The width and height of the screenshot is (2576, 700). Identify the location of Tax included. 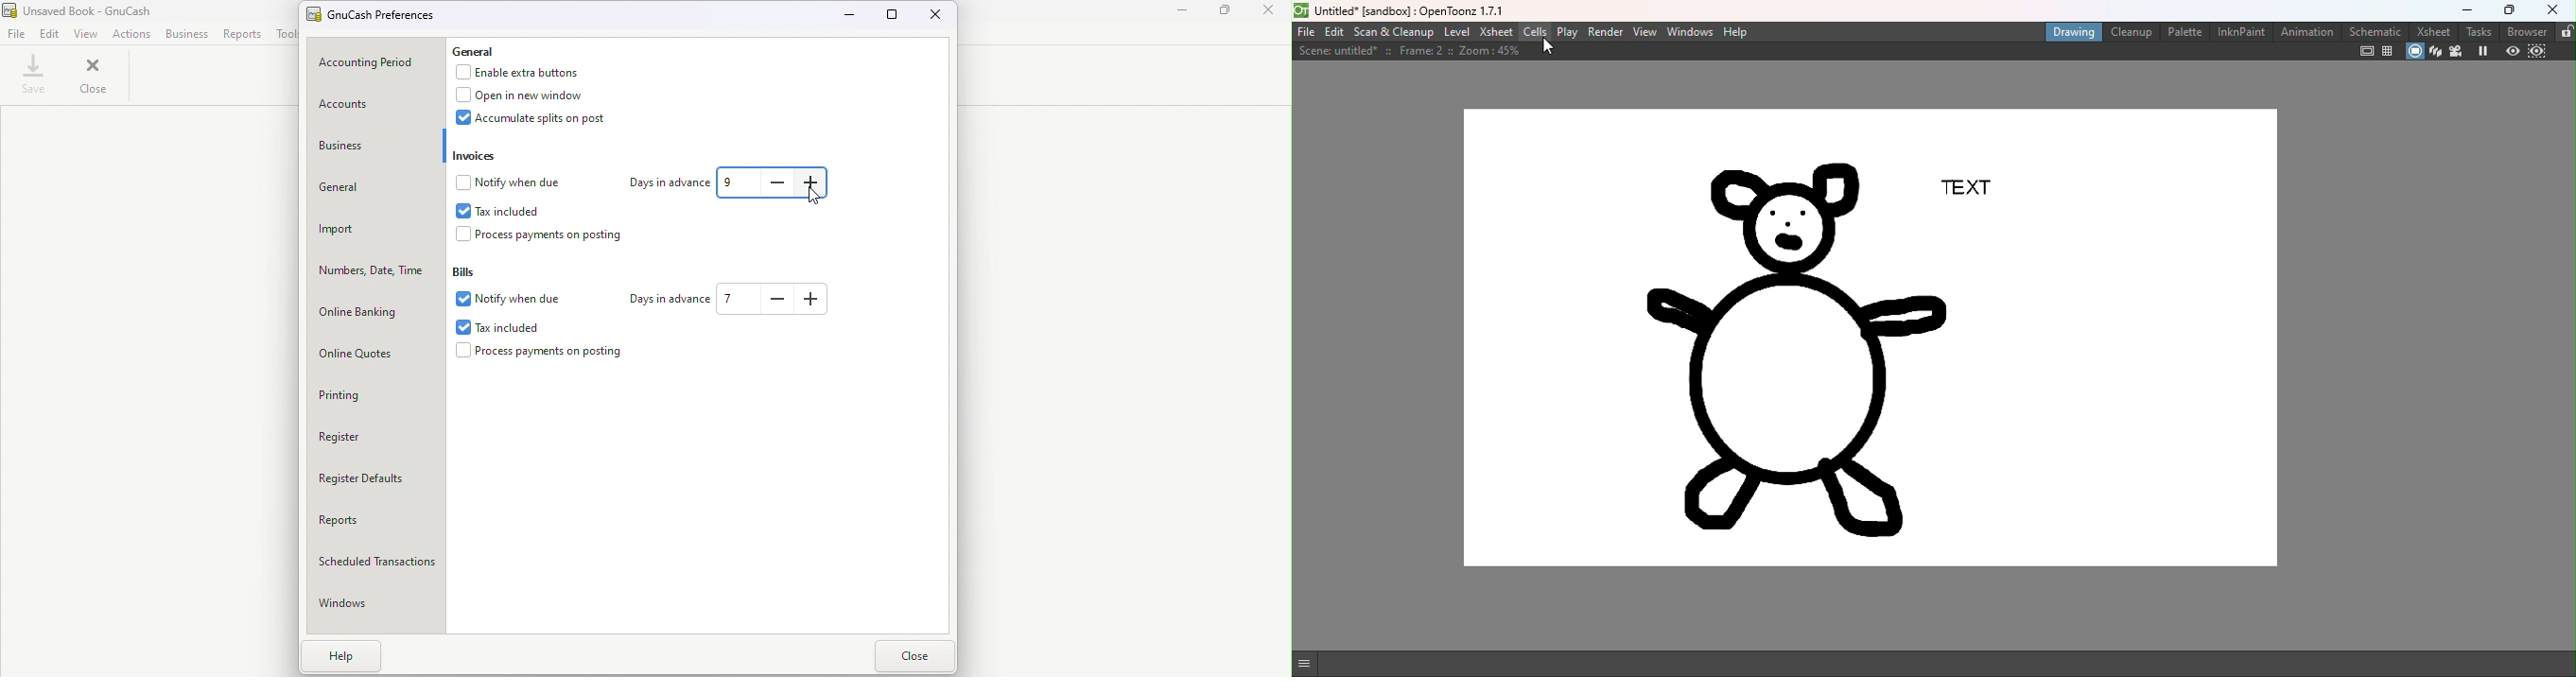
(500, 211).